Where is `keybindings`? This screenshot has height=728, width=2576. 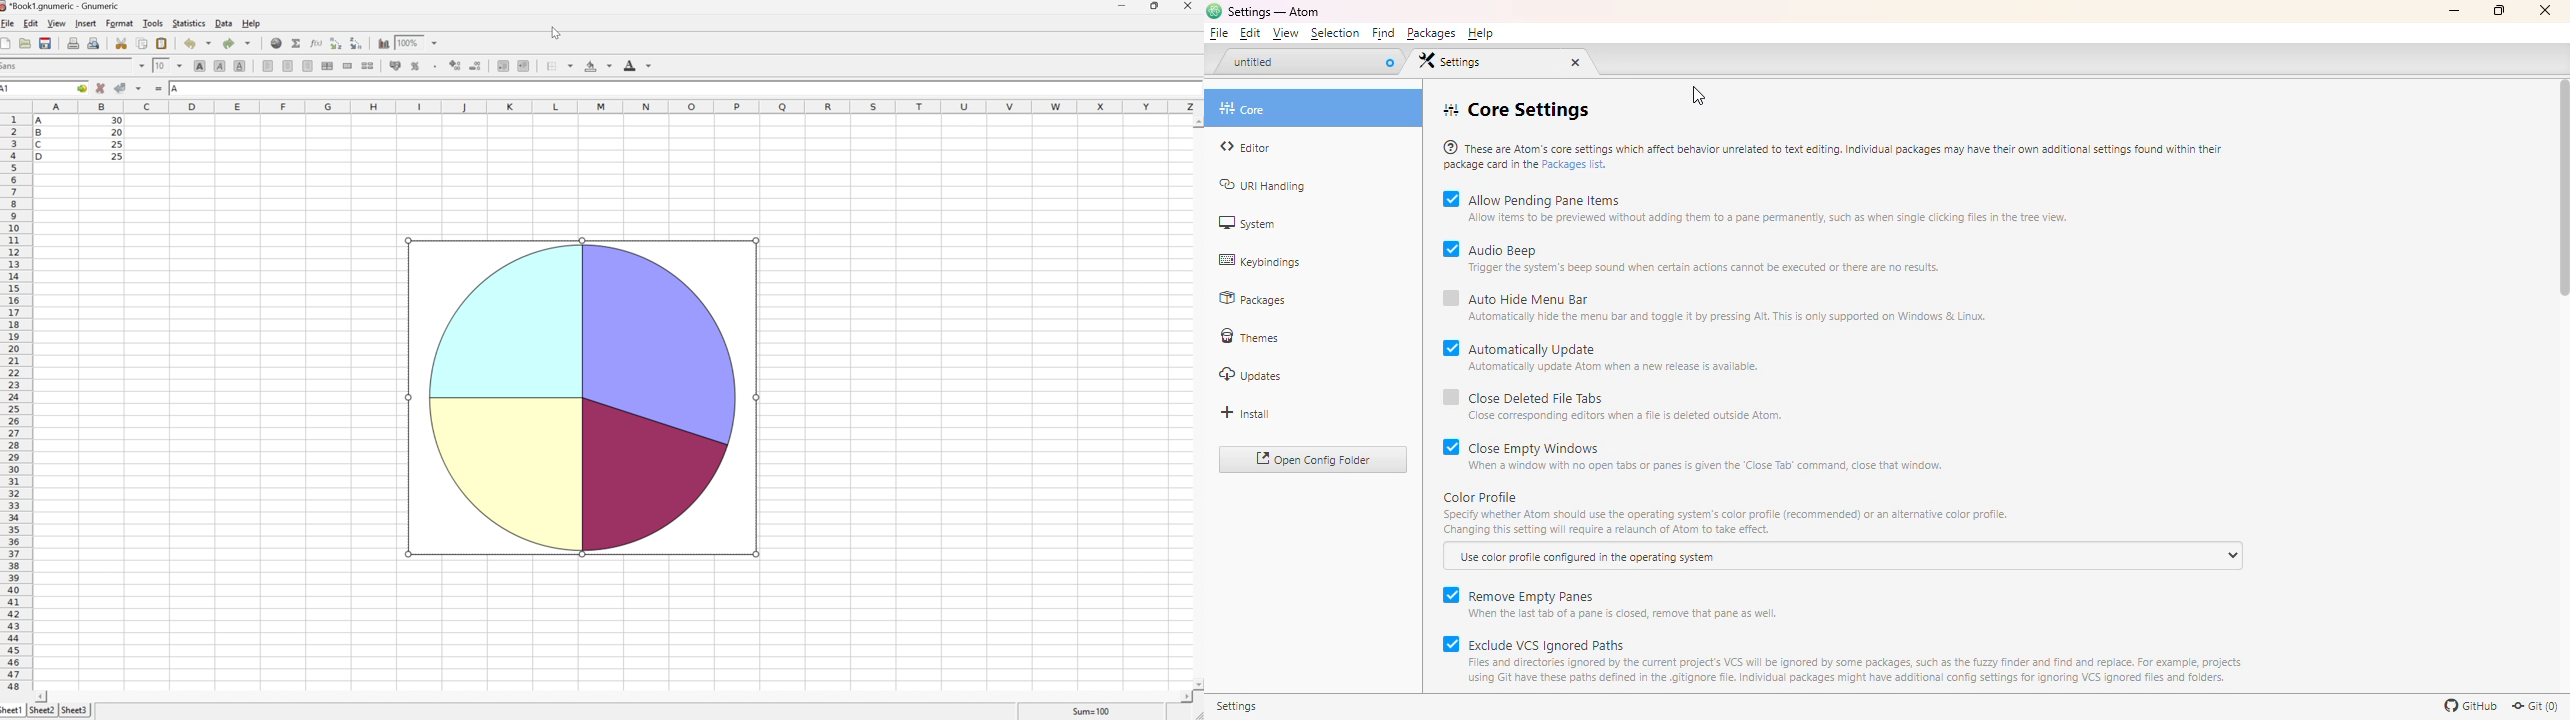
keybindings is located at coordinates (1259, 261).